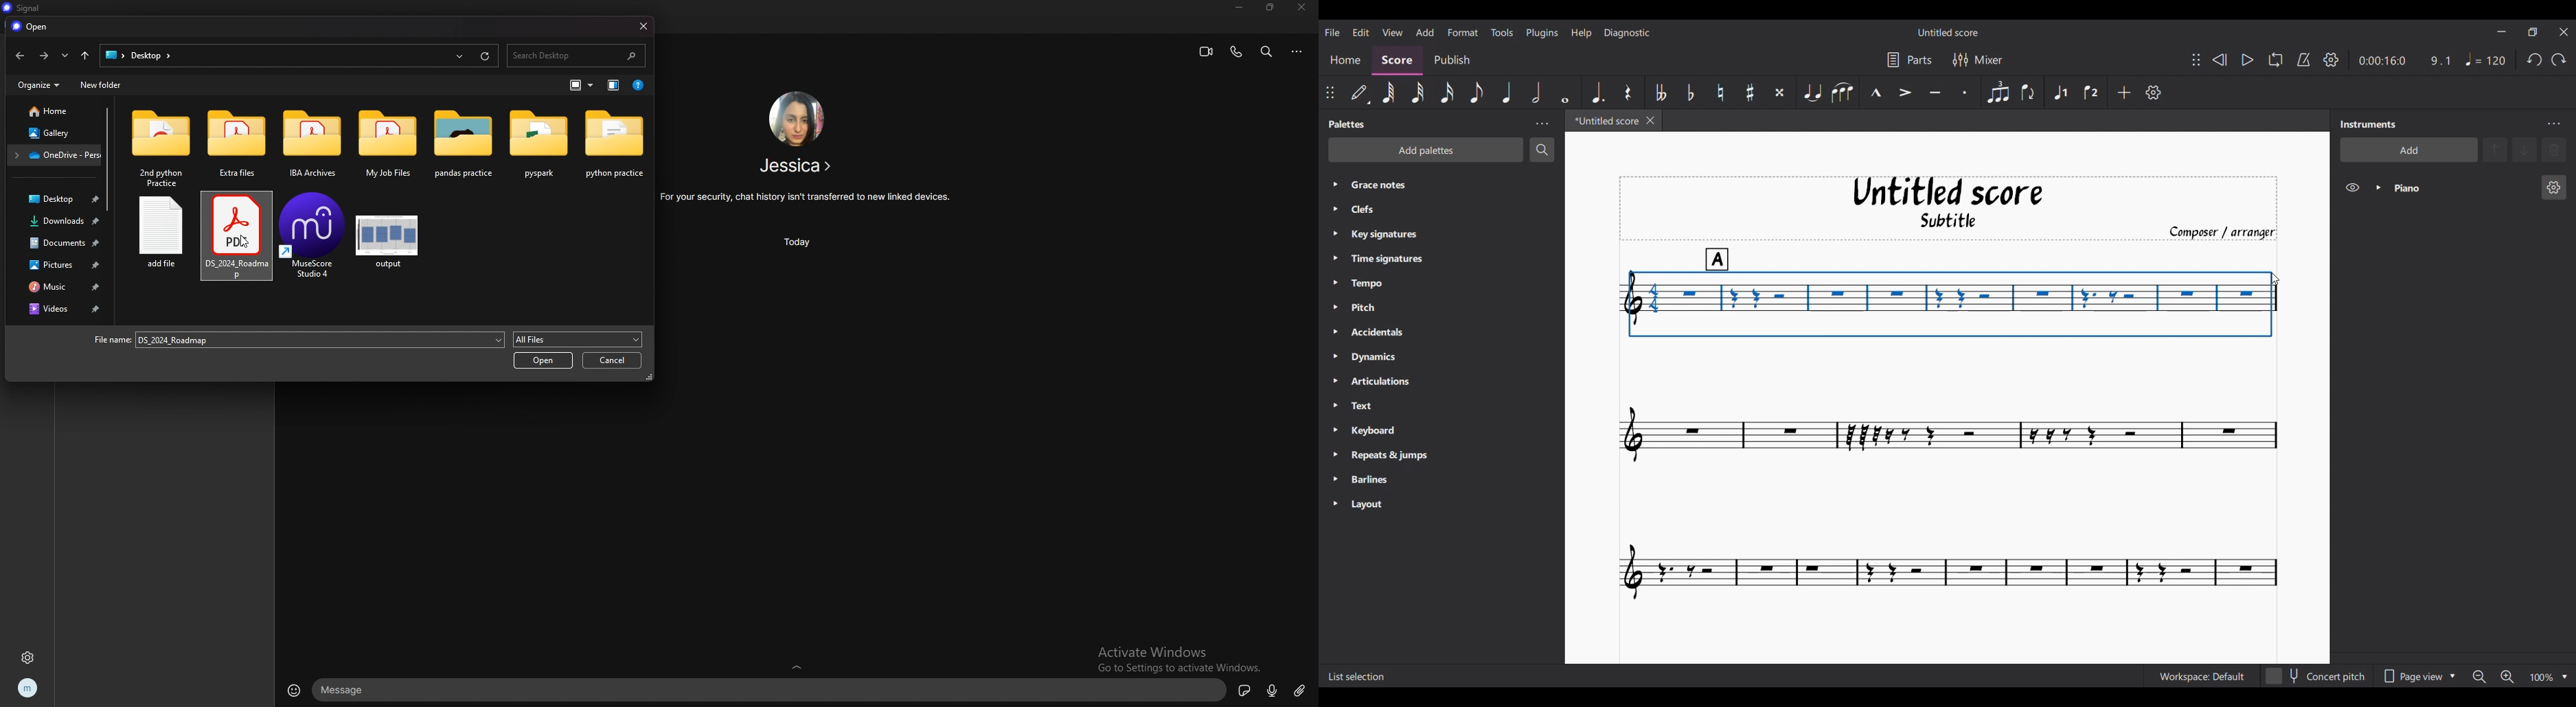  What do you see at coordinates (2486, 59) in the screenshot?
I see `Quarter note` at bounding box center [2486, 59].